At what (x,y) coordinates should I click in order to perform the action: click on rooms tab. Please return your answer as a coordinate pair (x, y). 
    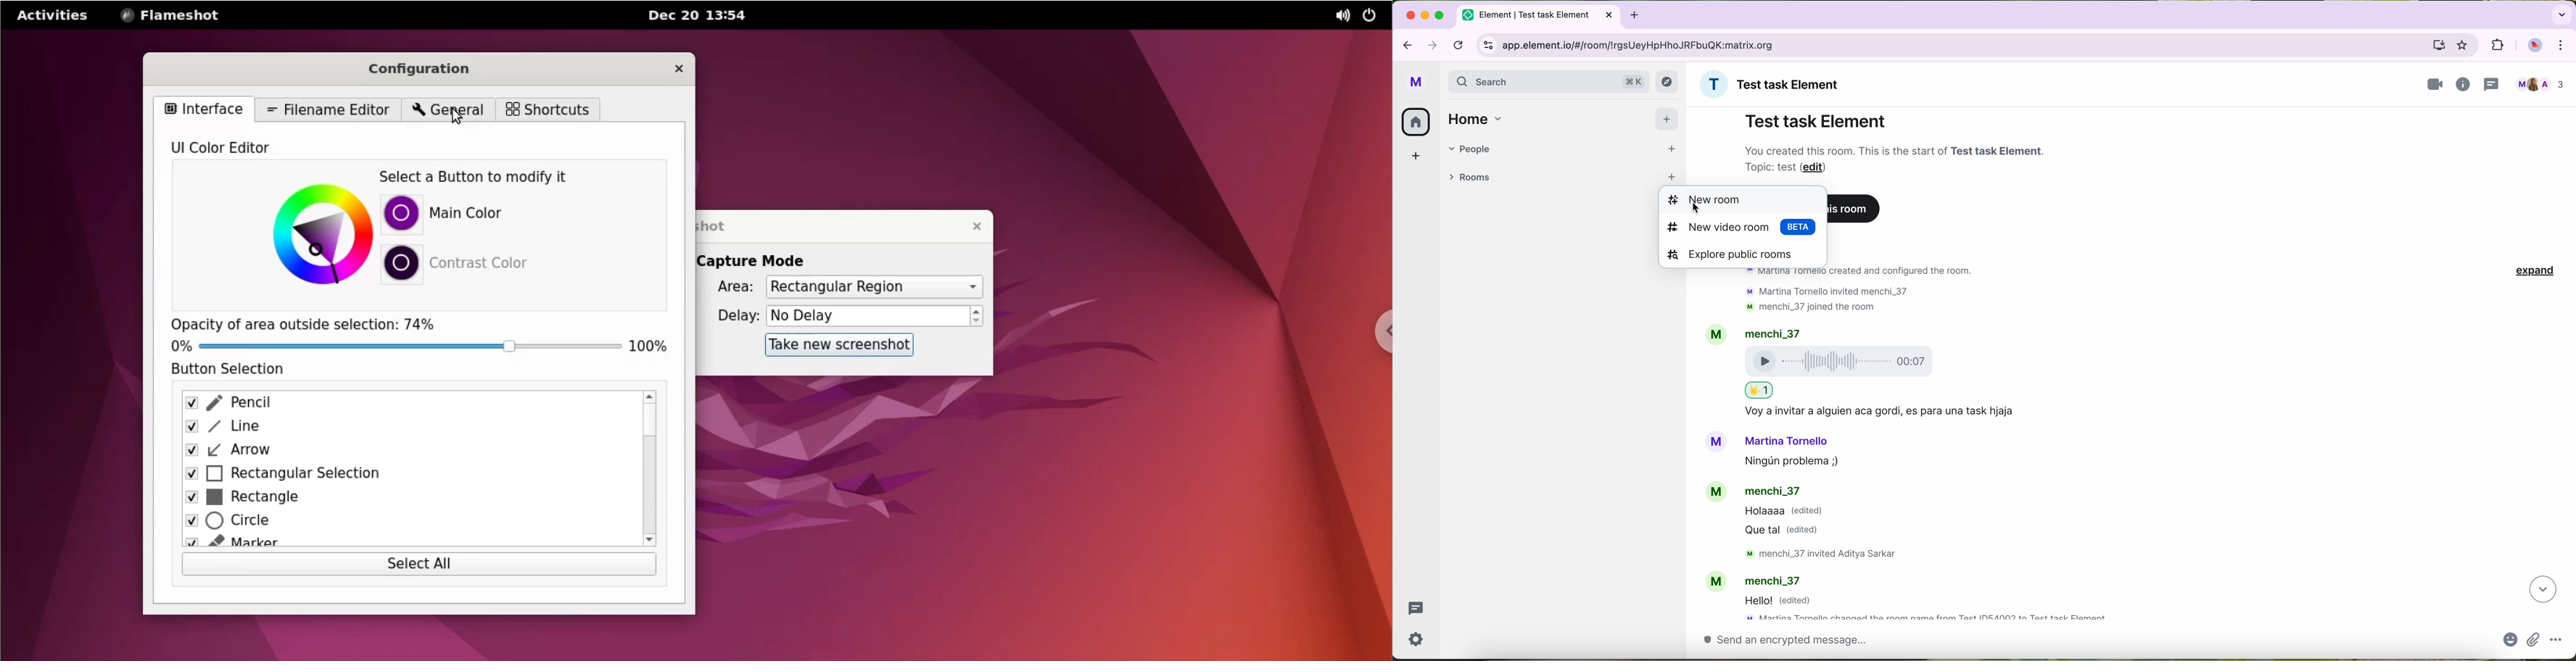
    Looking at the image, I should click on (1472, 176).